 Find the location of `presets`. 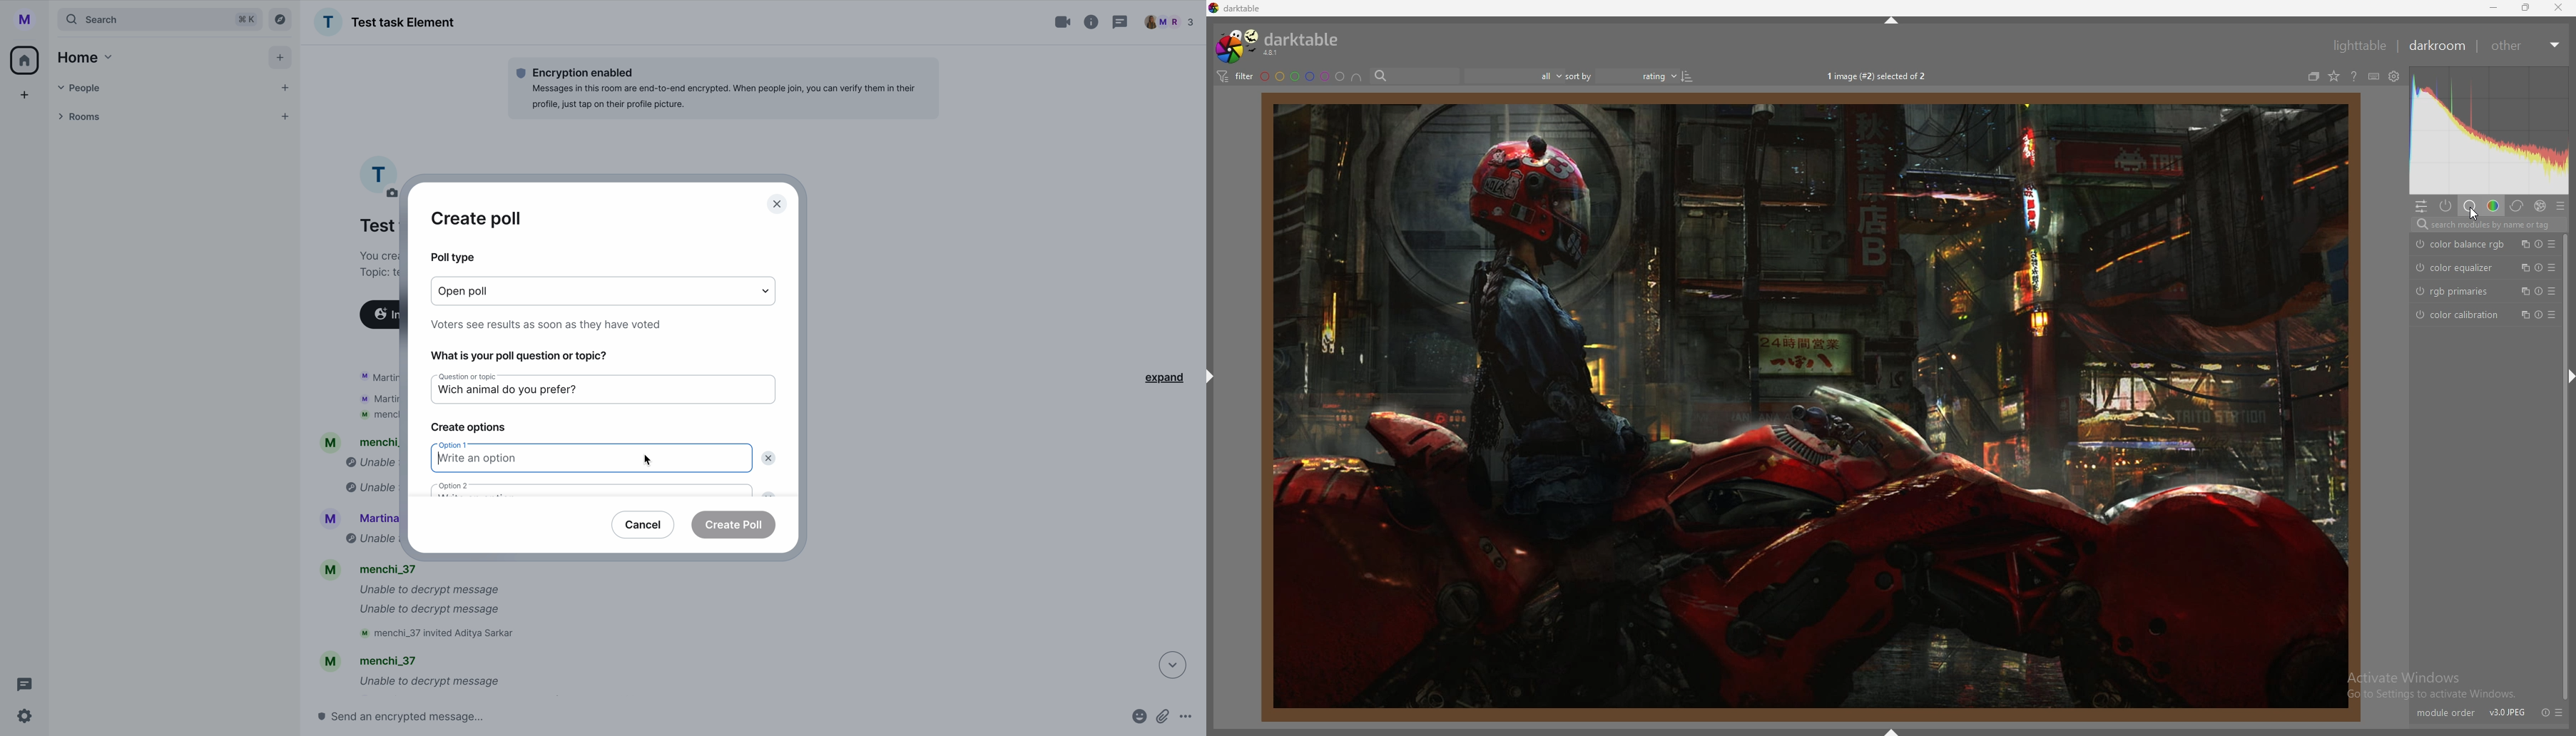

presets is located at coordinates (2560, 714).